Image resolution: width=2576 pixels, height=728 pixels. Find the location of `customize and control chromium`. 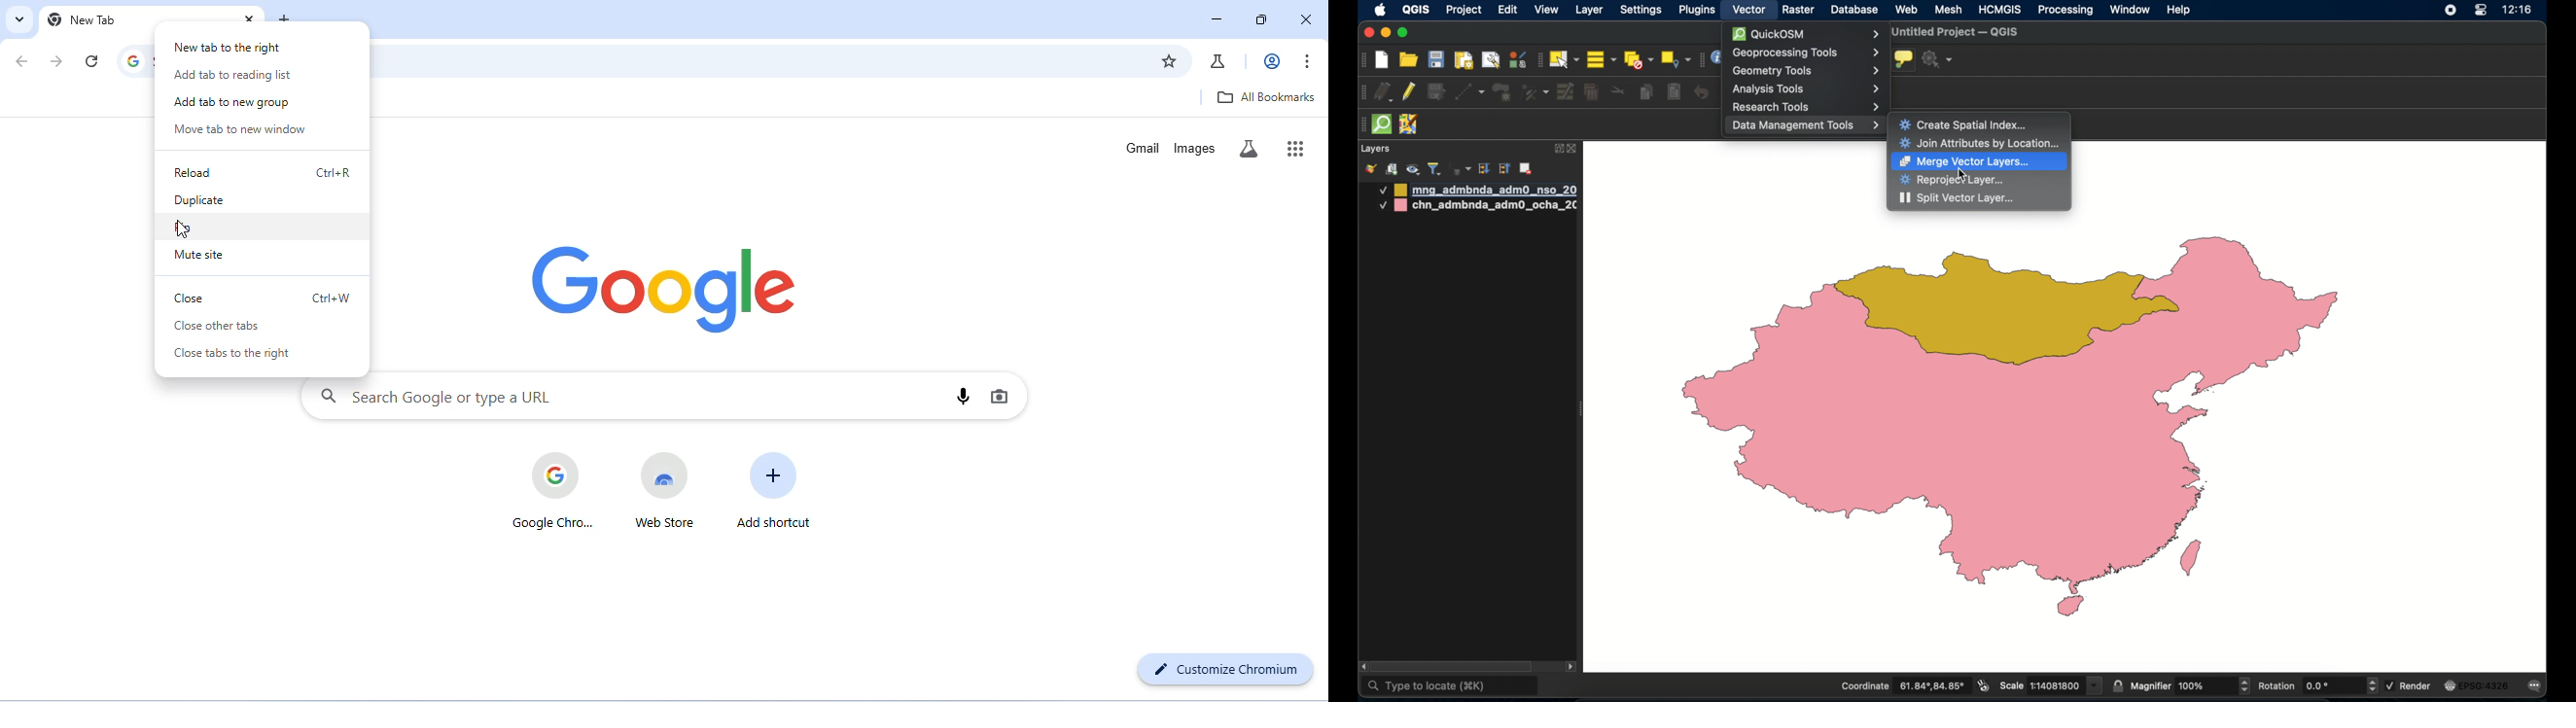

customize and control chromium is located at coordinates (1308, 59).